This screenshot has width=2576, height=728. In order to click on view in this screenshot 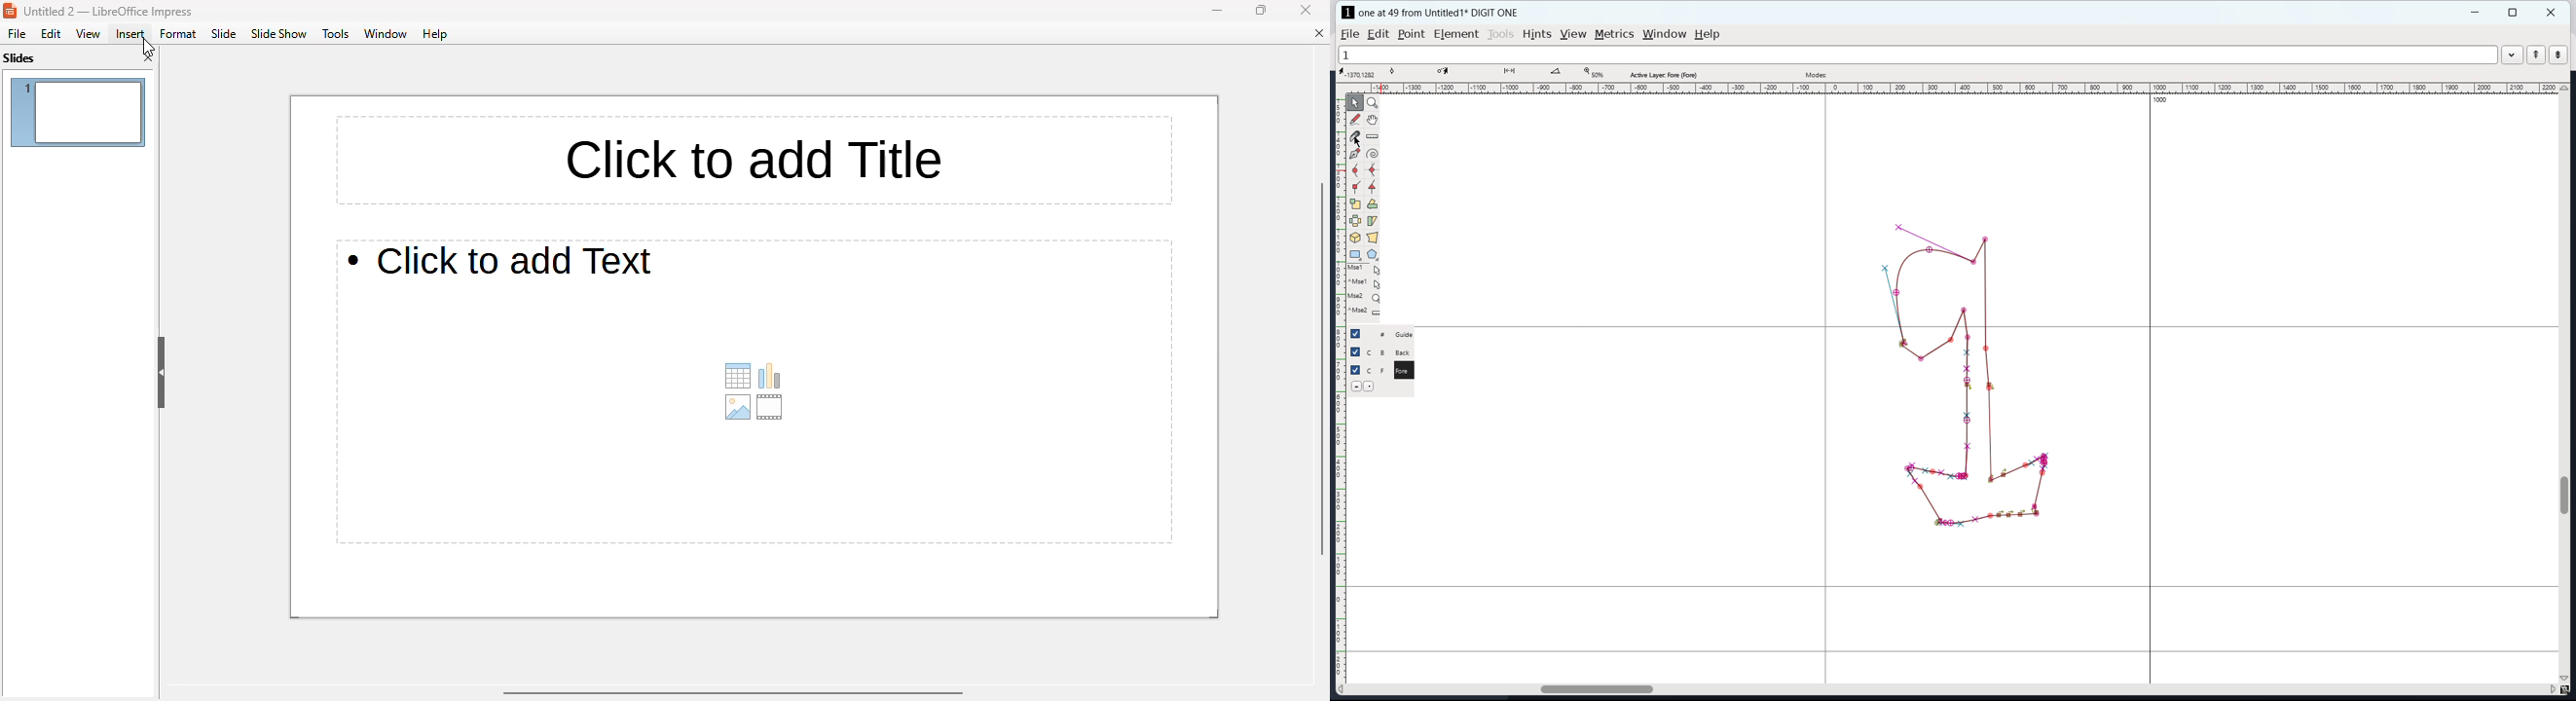, I will do `click(88, 34)`.